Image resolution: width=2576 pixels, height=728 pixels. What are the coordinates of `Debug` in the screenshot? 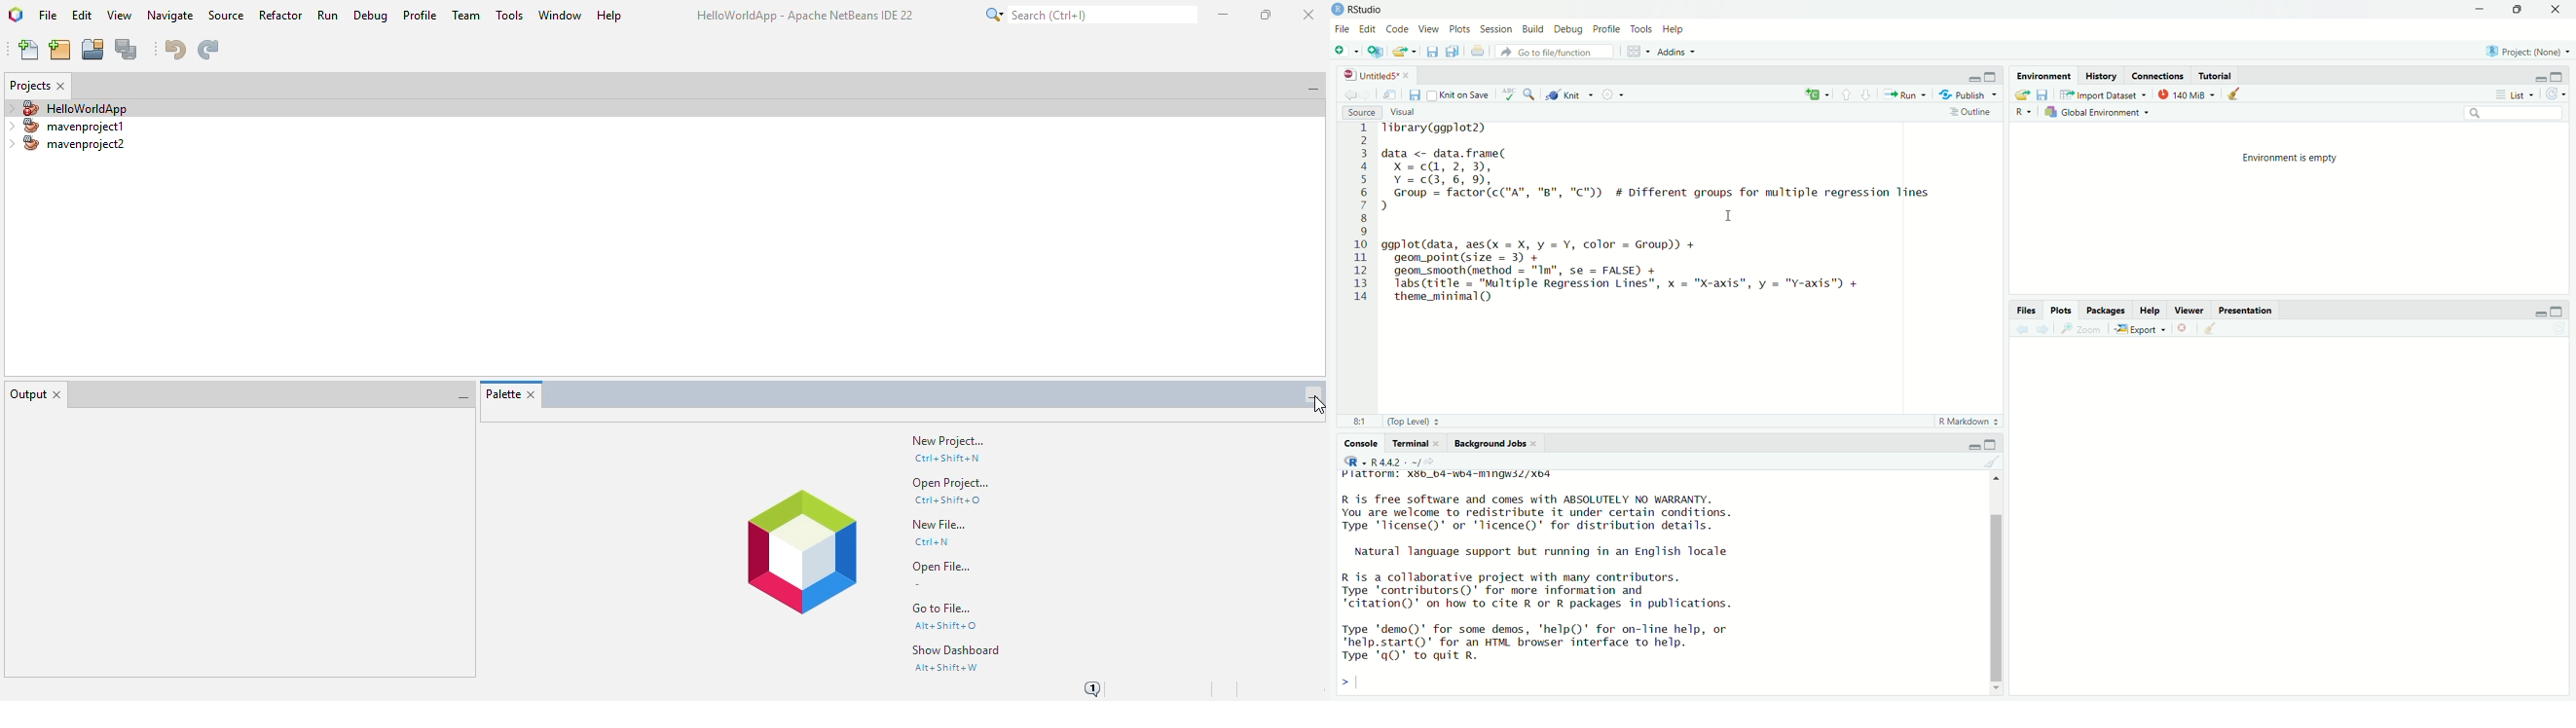 It's located at (1567, 30).